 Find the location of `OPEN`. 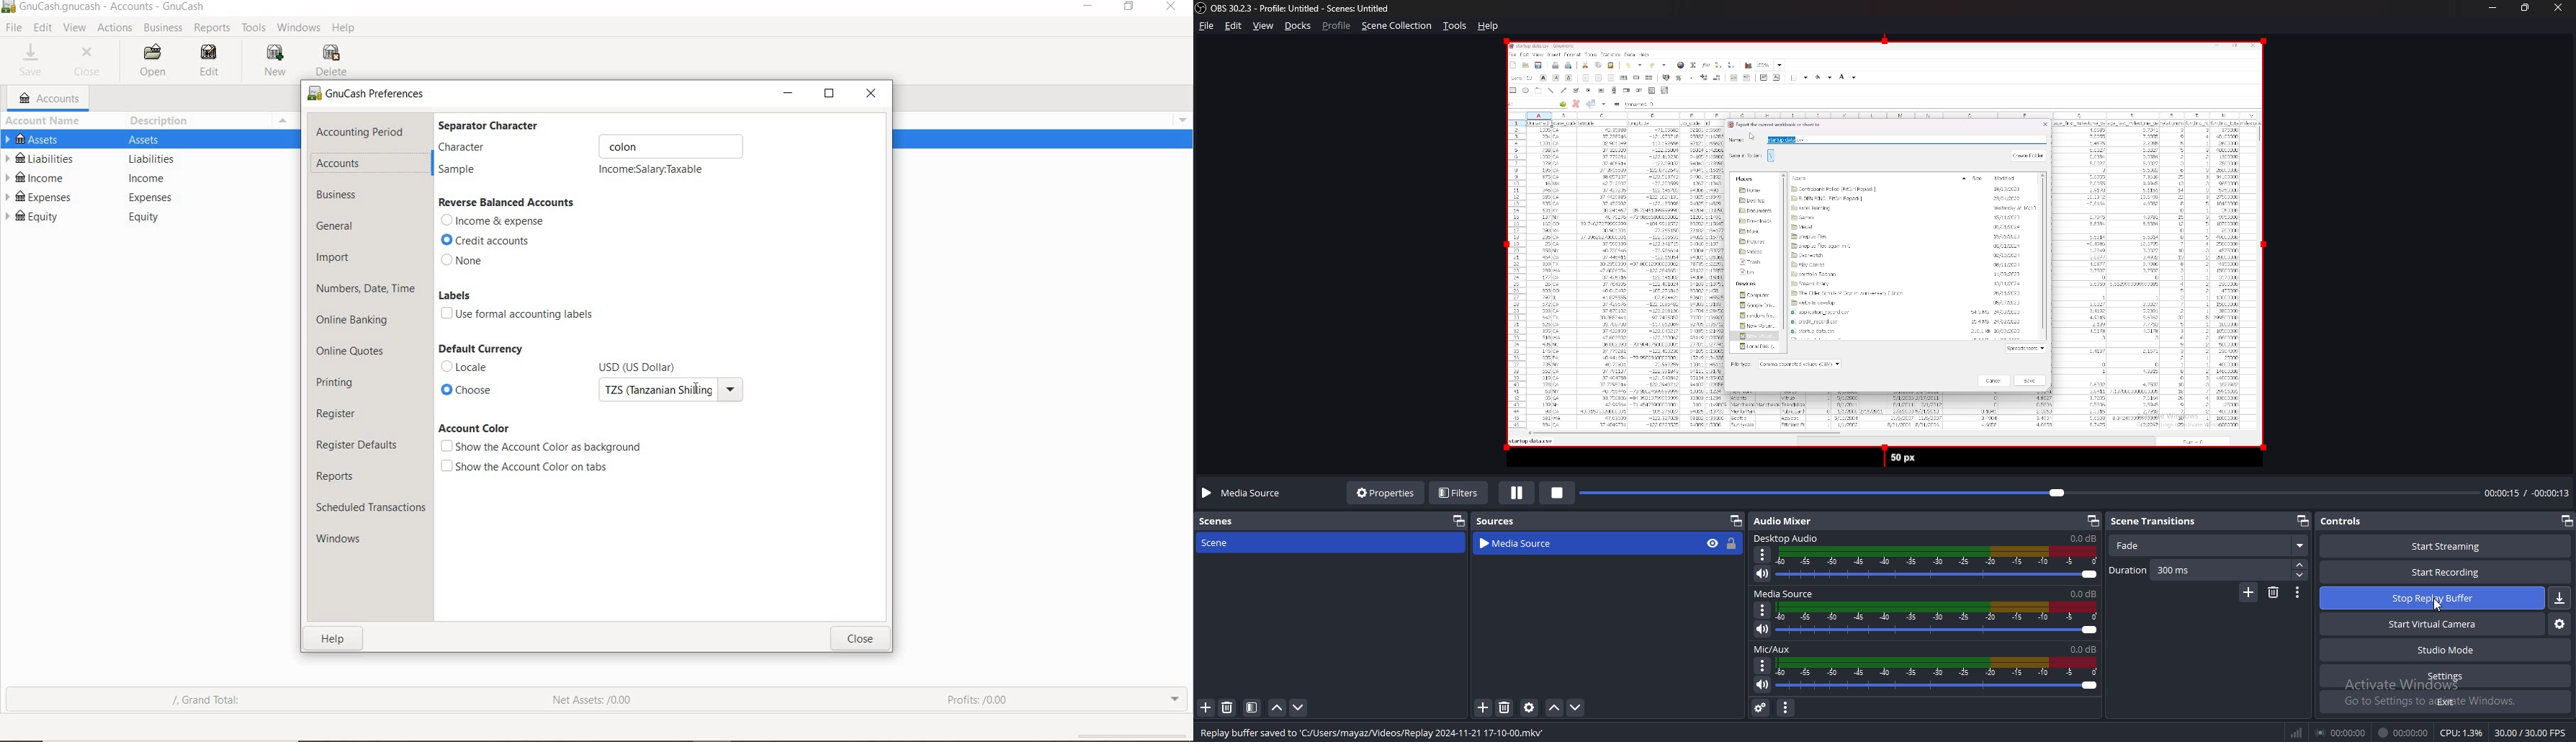

OPEN is located at coordinates (156, 61).